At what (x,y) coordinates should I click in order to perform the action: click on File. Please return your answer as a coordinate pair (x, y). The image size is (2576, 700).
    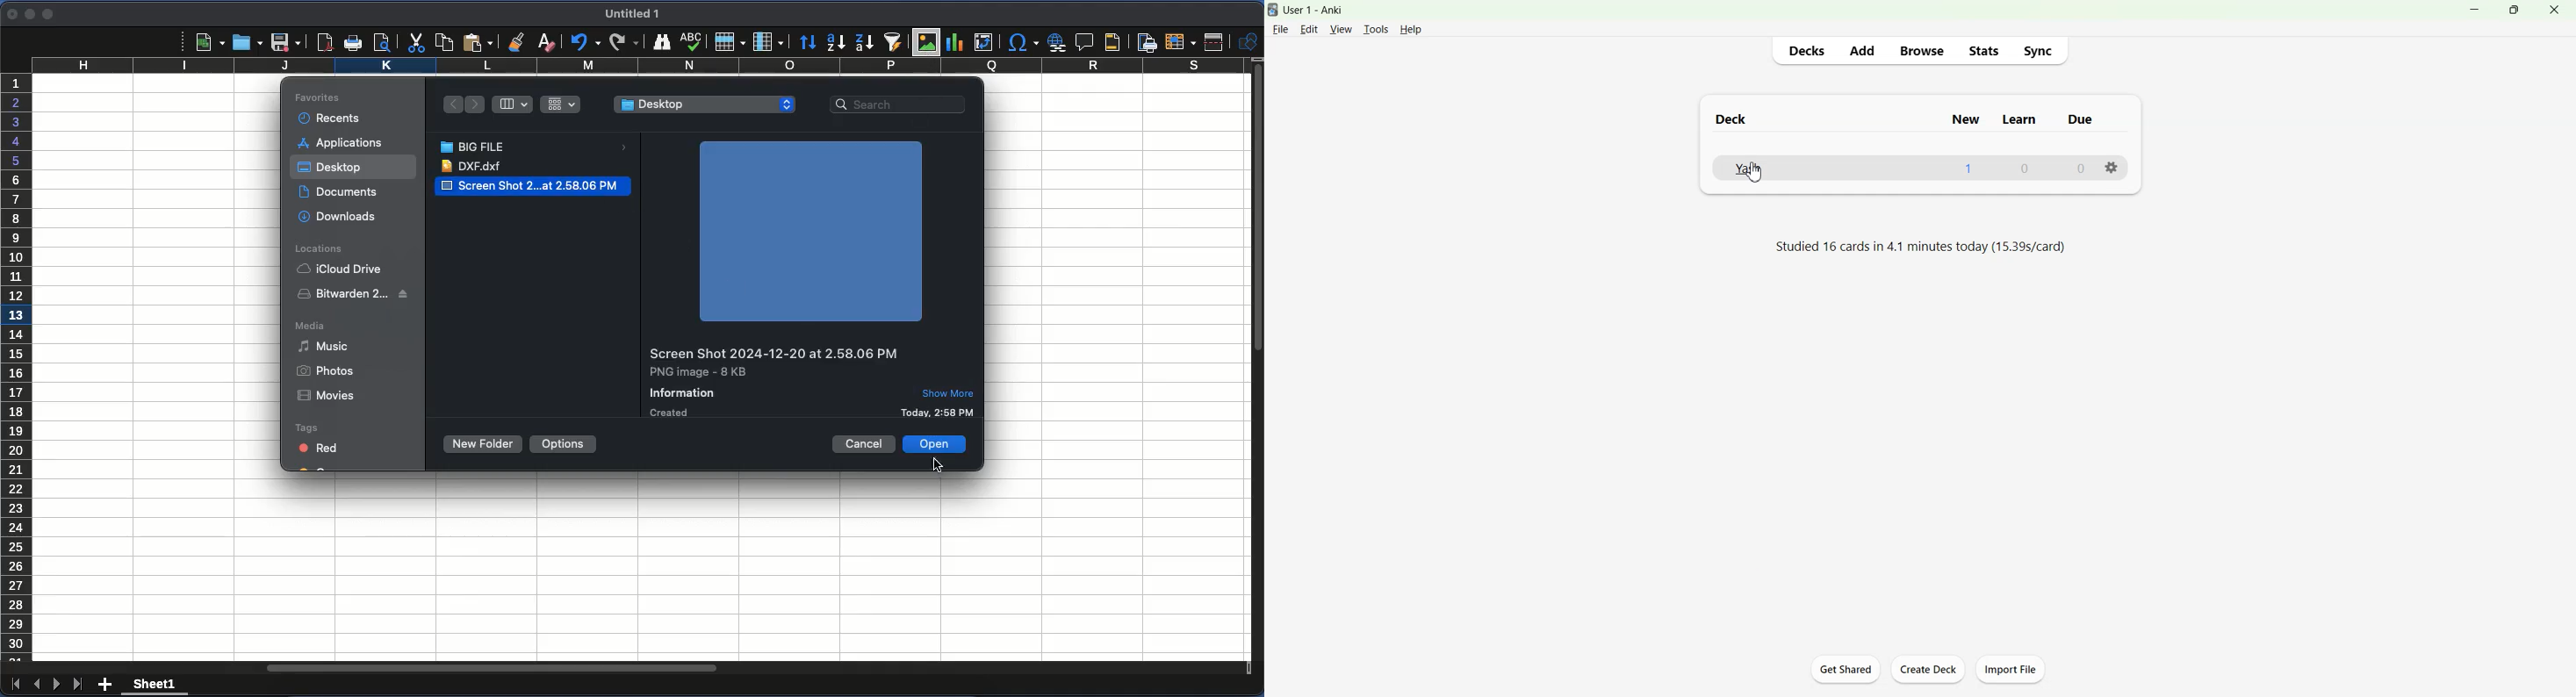
    Looking at the image, I should click on (1281, 28).